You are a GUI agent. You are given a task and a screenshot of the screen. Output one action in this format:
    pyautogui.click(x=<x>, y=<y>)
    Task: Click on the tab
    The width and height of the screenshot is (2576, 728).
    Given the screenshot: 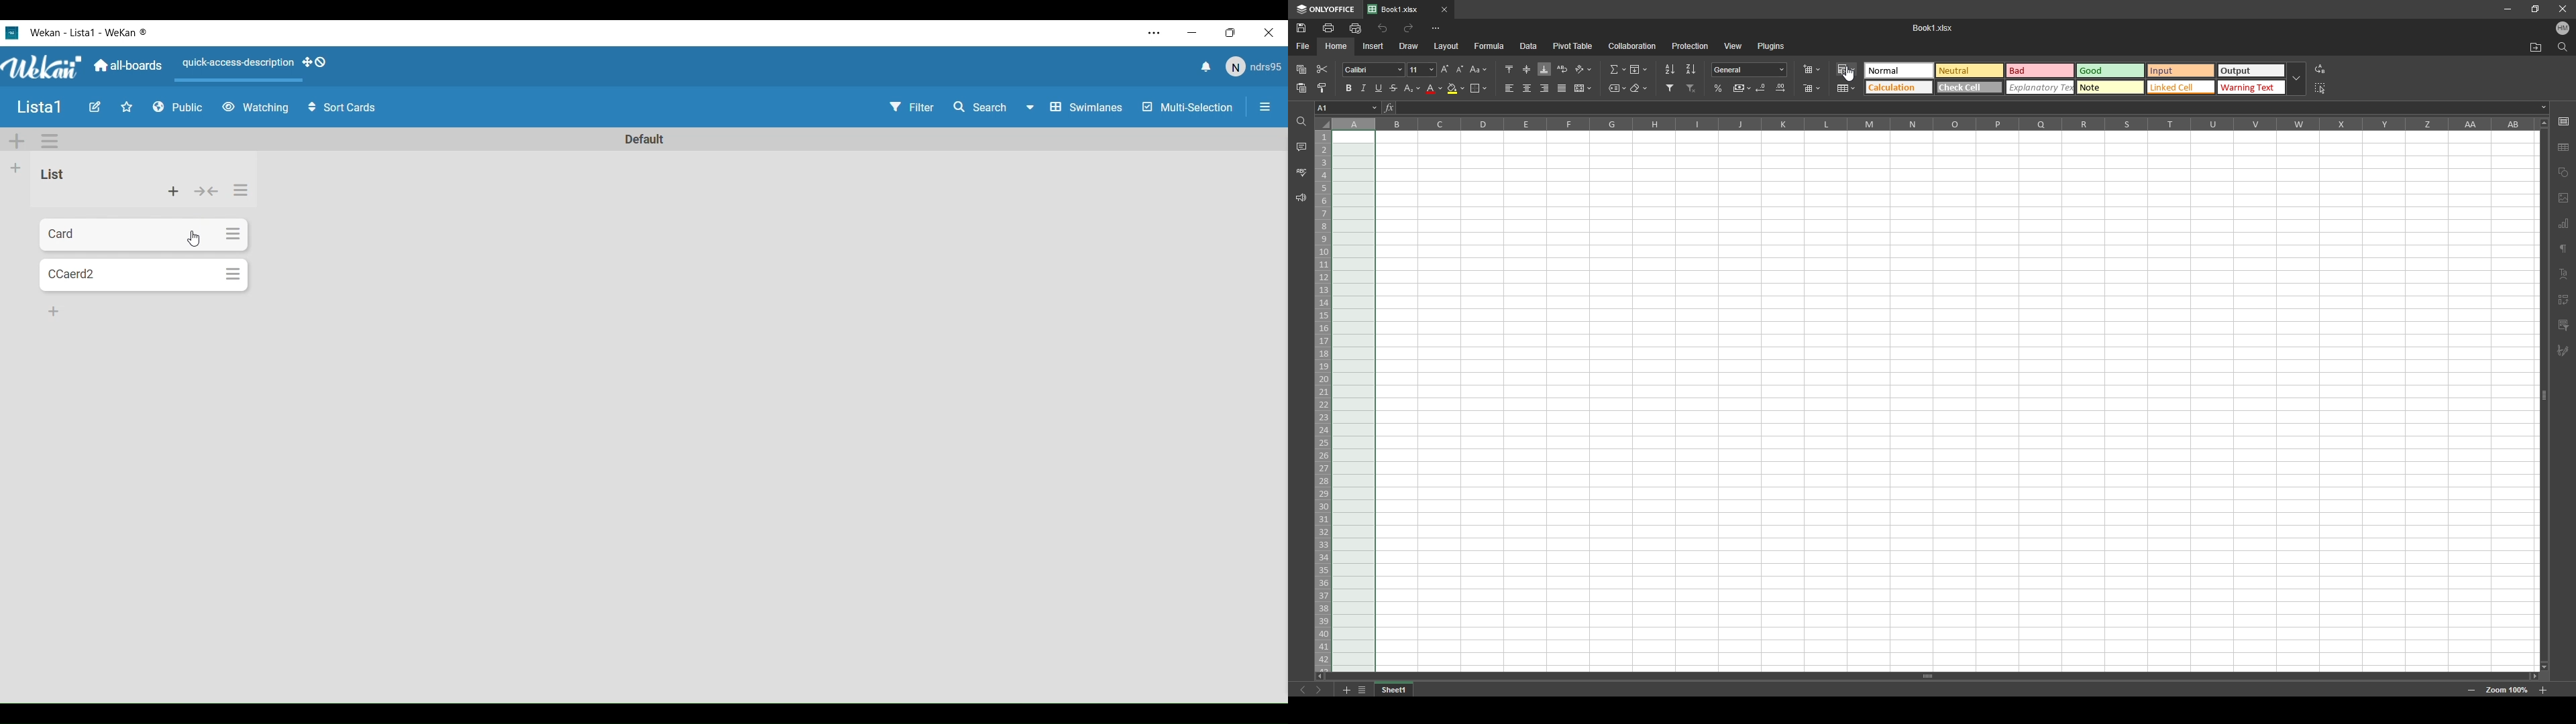 What is the action you would take?
    pyautogui.click(x=1394, y=690)
    